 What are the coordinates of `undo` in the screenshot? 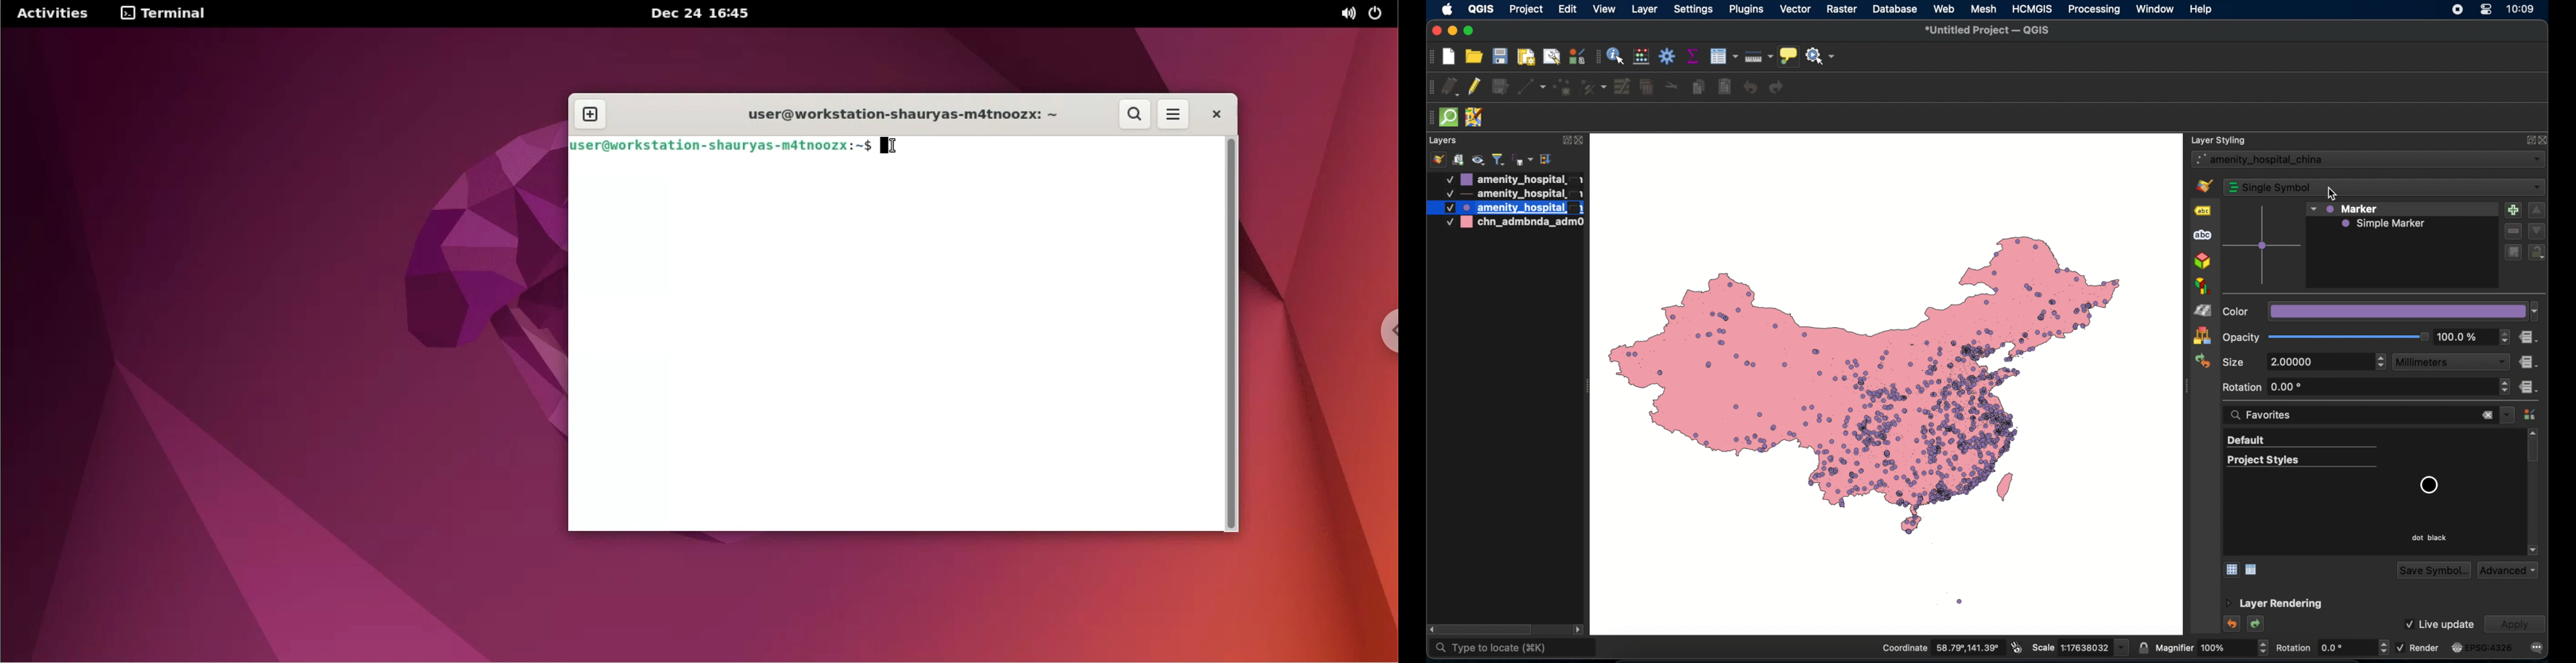 It's located at (1751, 87).